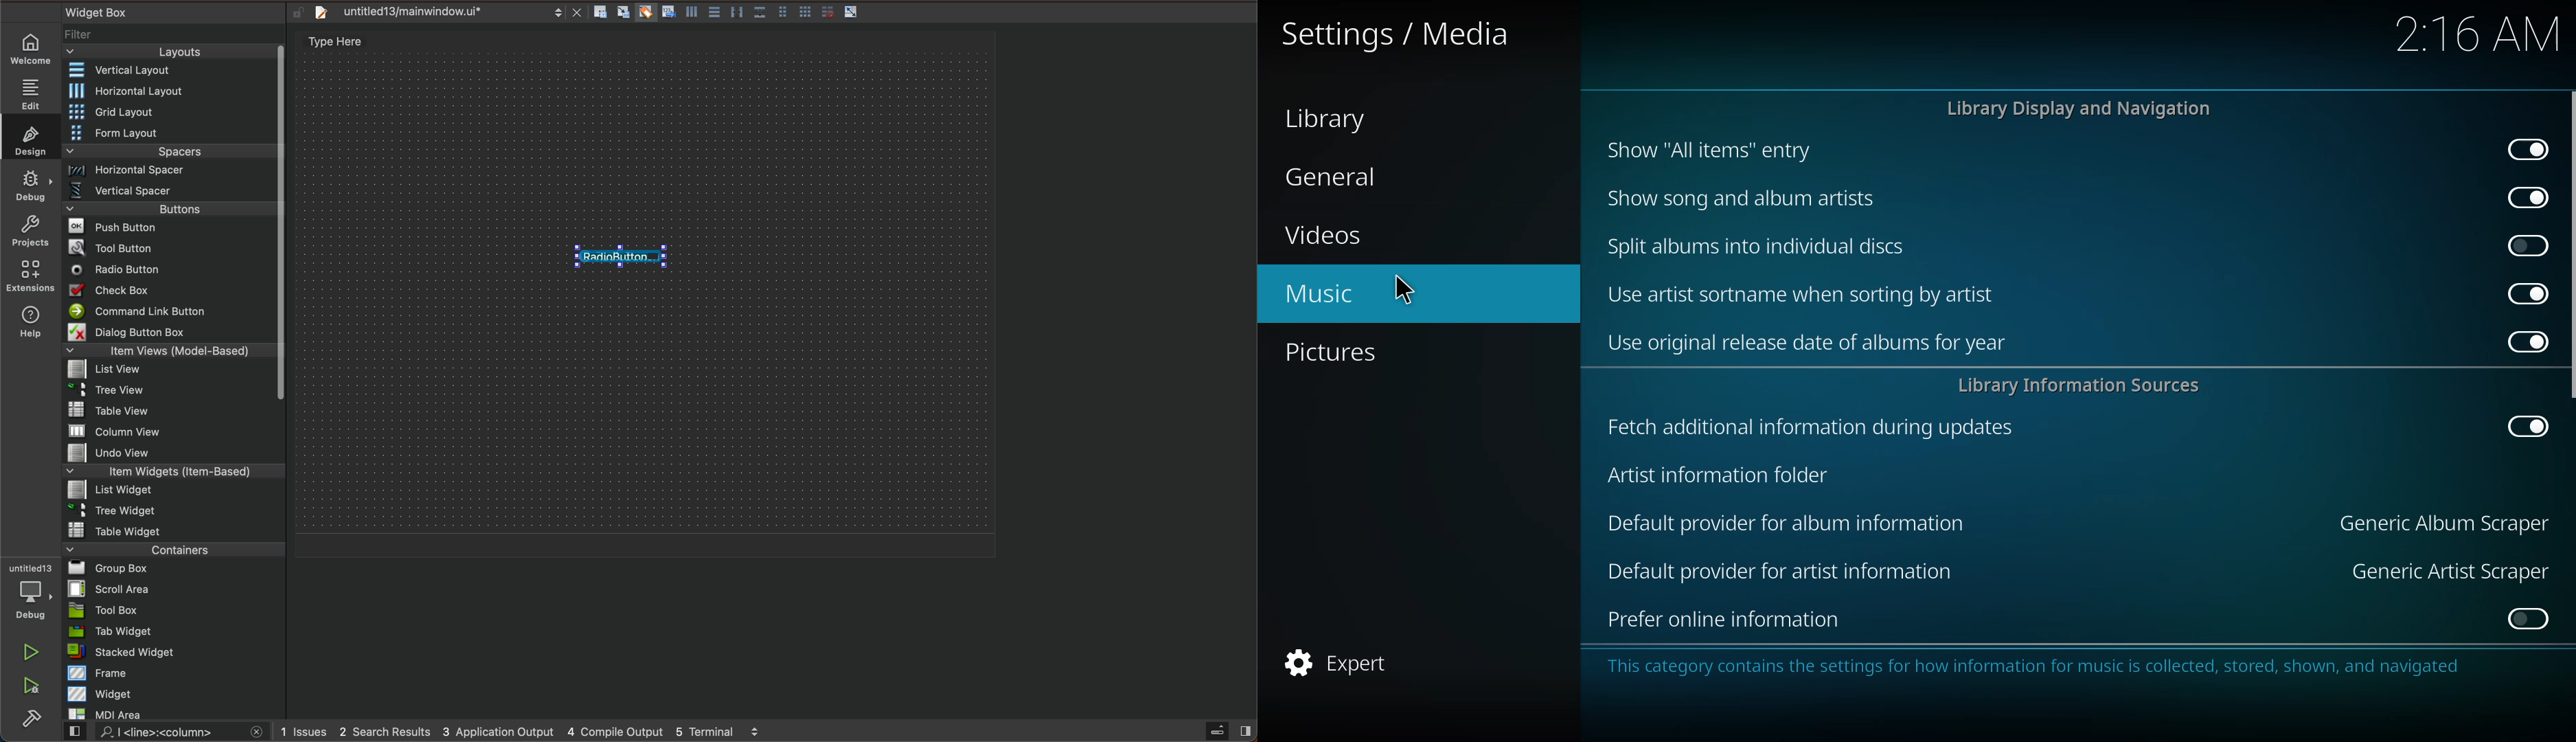  What do you see at coordinates (2520, 340) in the screenshot?
I see `enabled` at bounding box center [2520, 340].